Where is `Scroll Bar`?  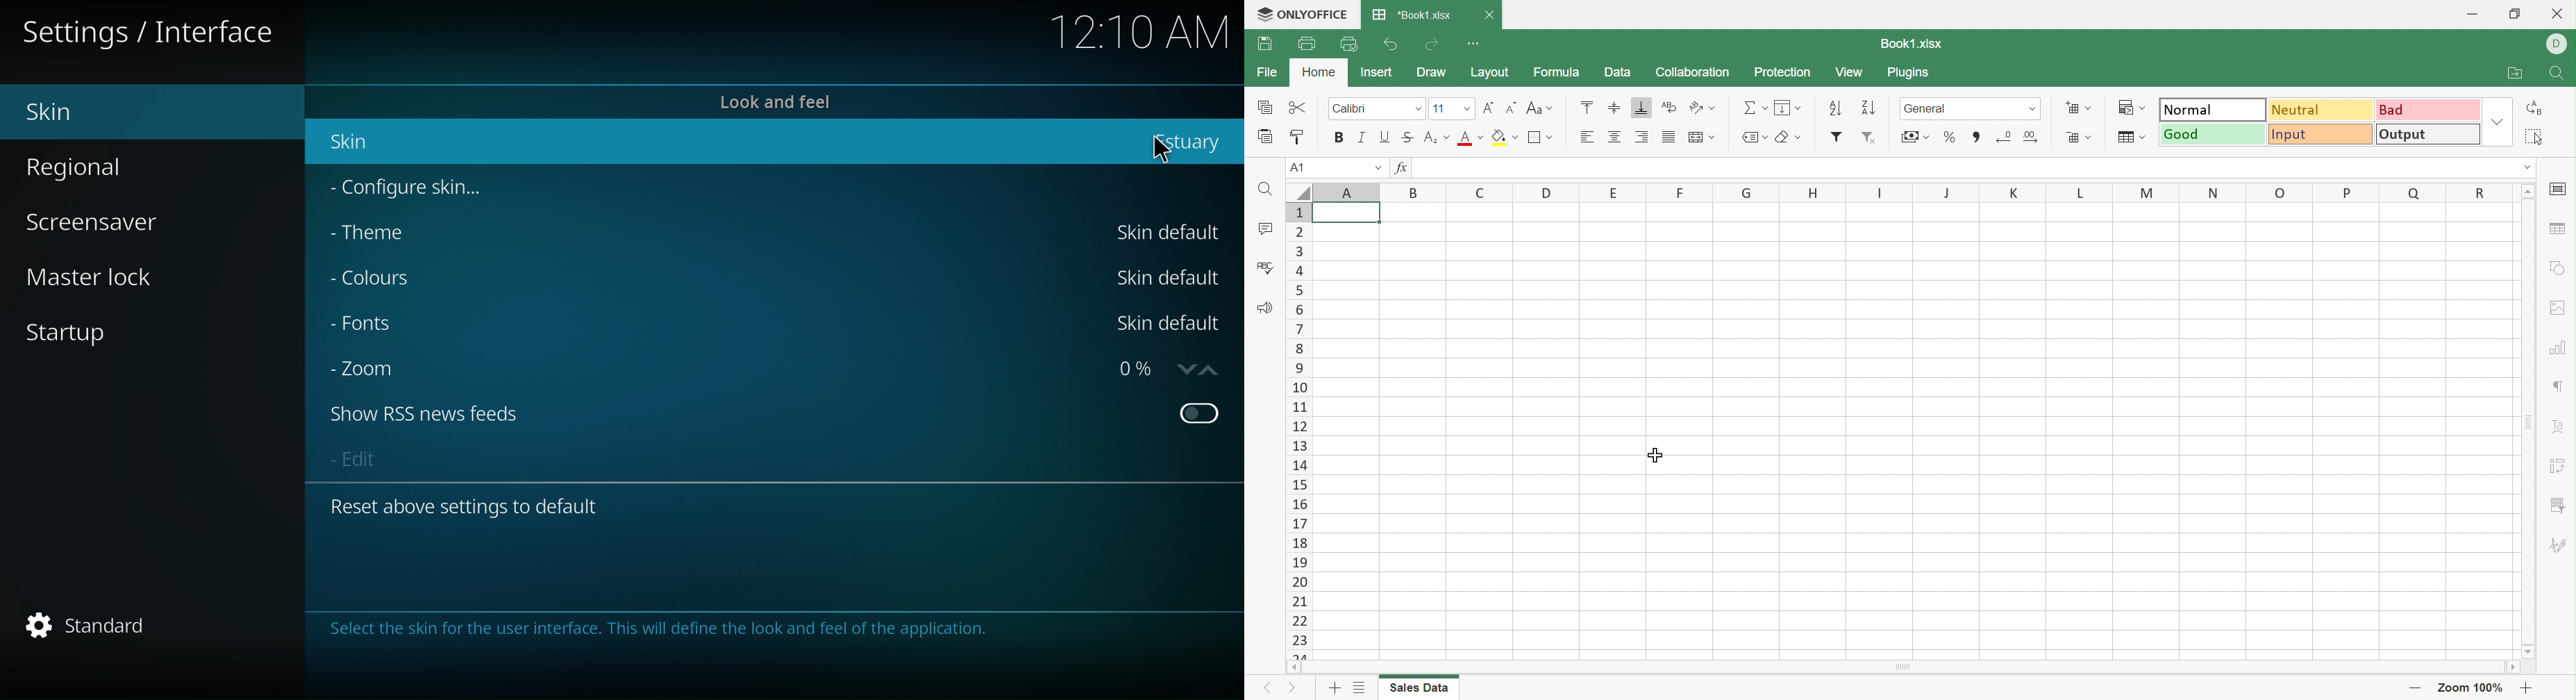 Scroll Bar is located at coordinates (2525, 424).